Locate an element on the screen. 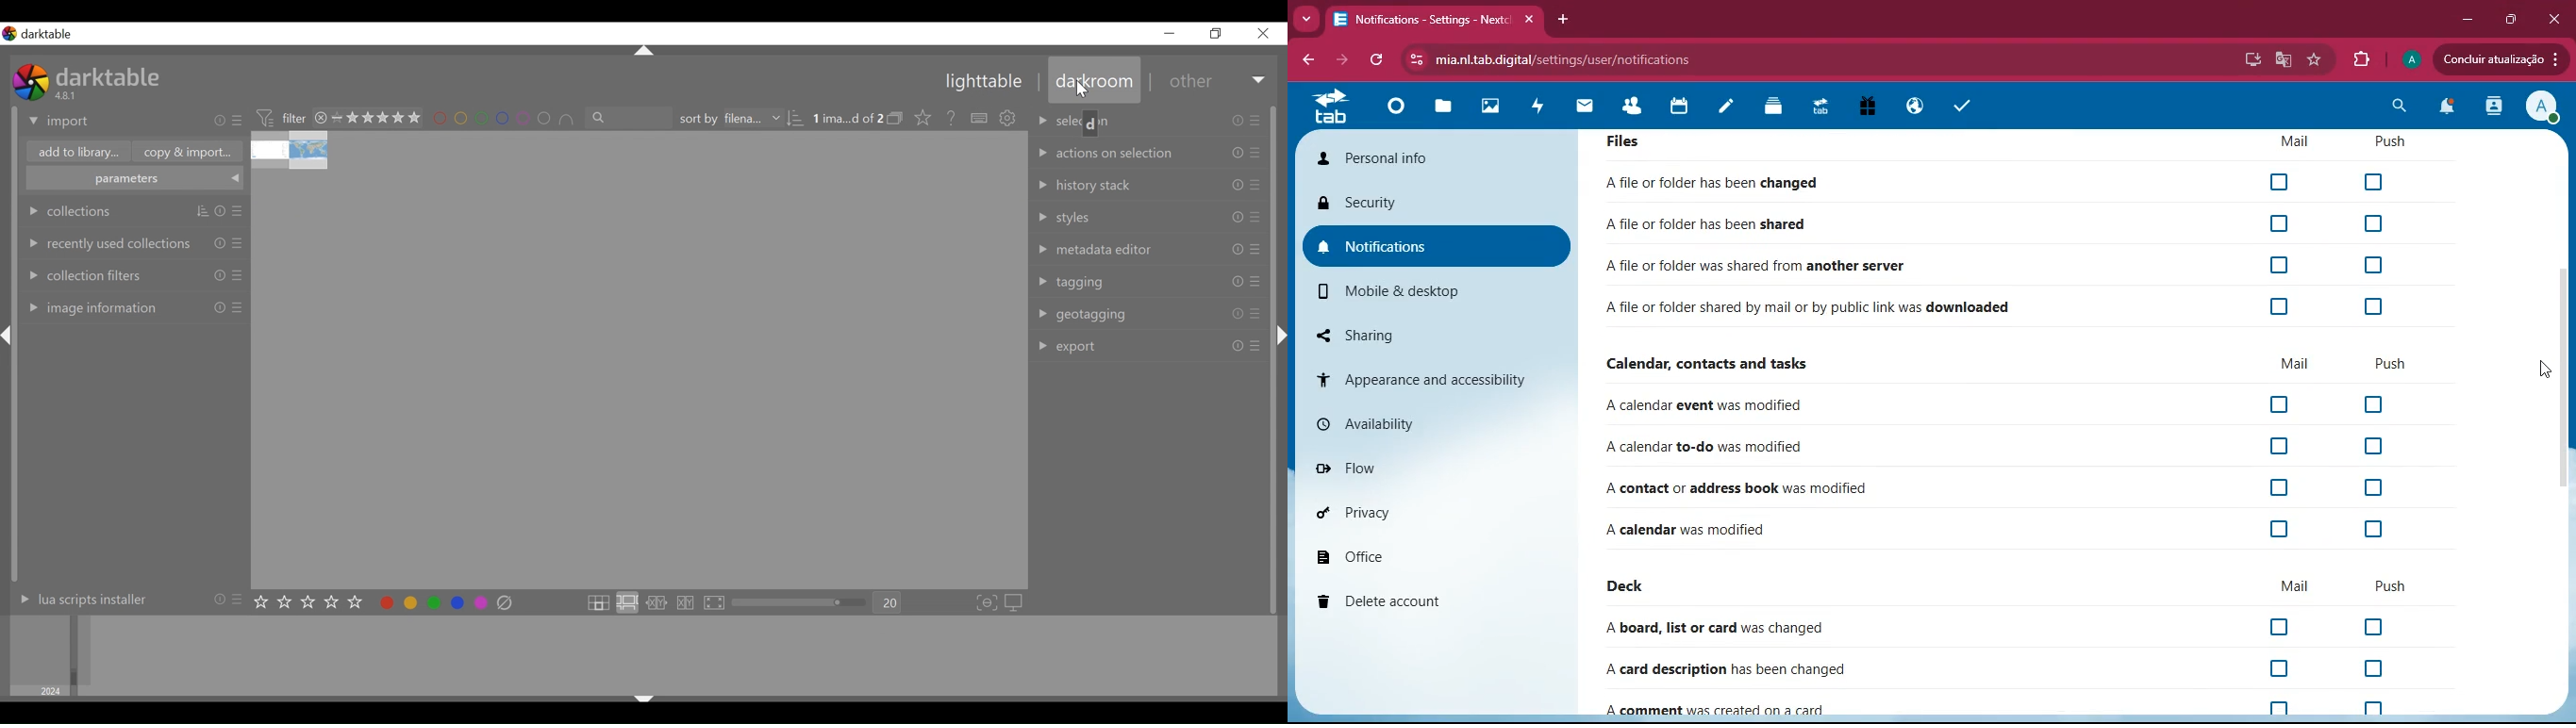  image collection filter is located at coordinates (649, 656).